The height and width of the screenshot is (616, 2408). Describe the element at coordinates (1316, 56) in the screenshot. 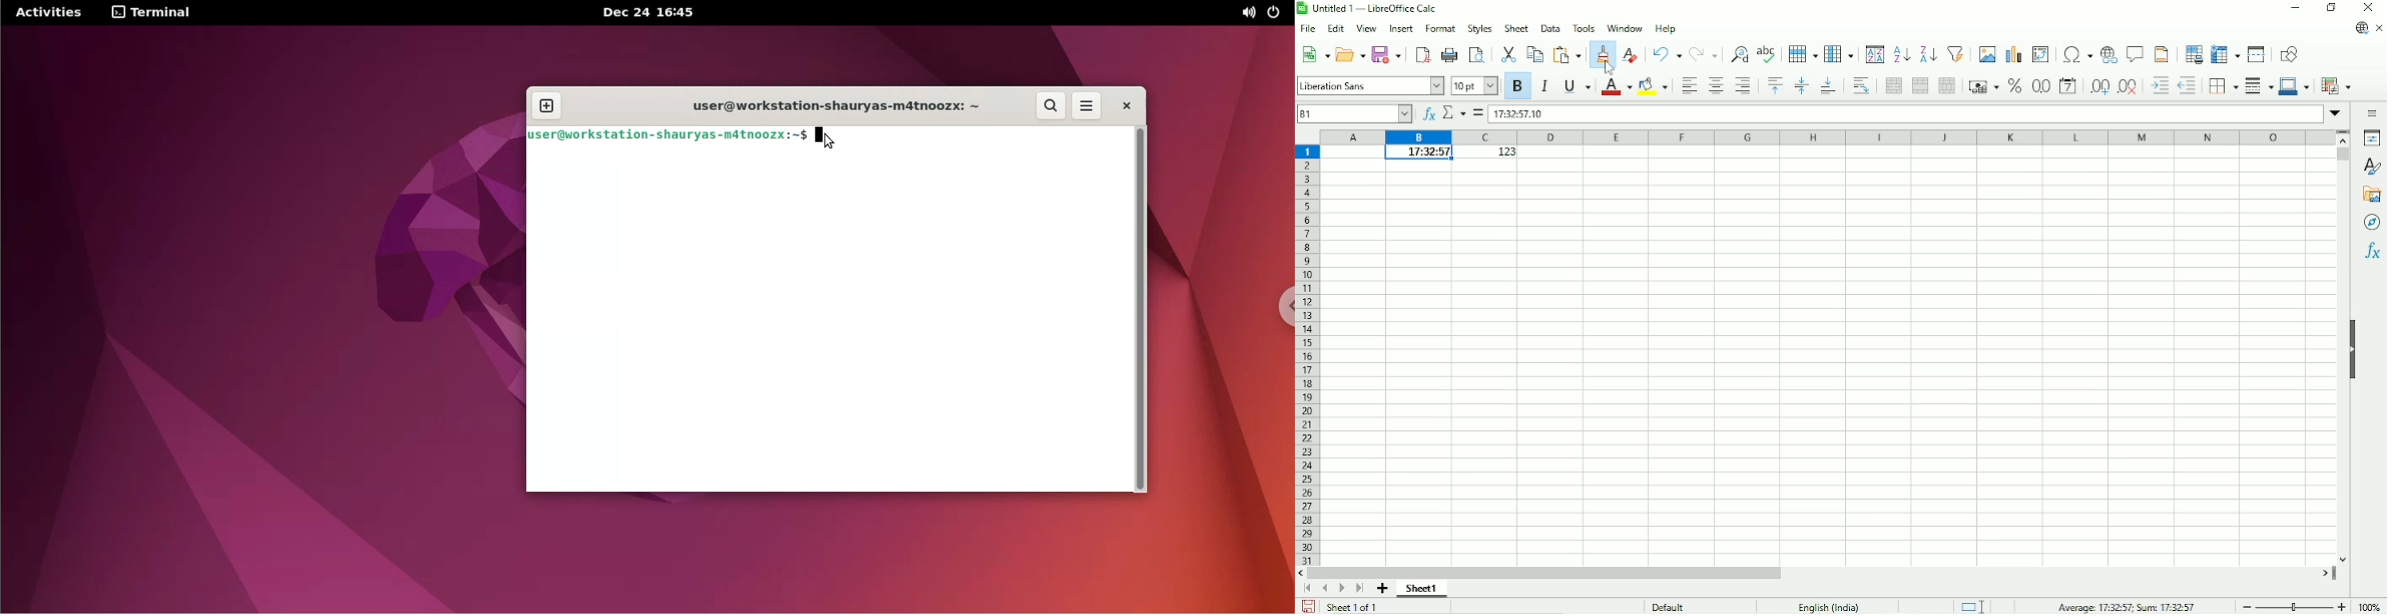

I see `New` at that location.